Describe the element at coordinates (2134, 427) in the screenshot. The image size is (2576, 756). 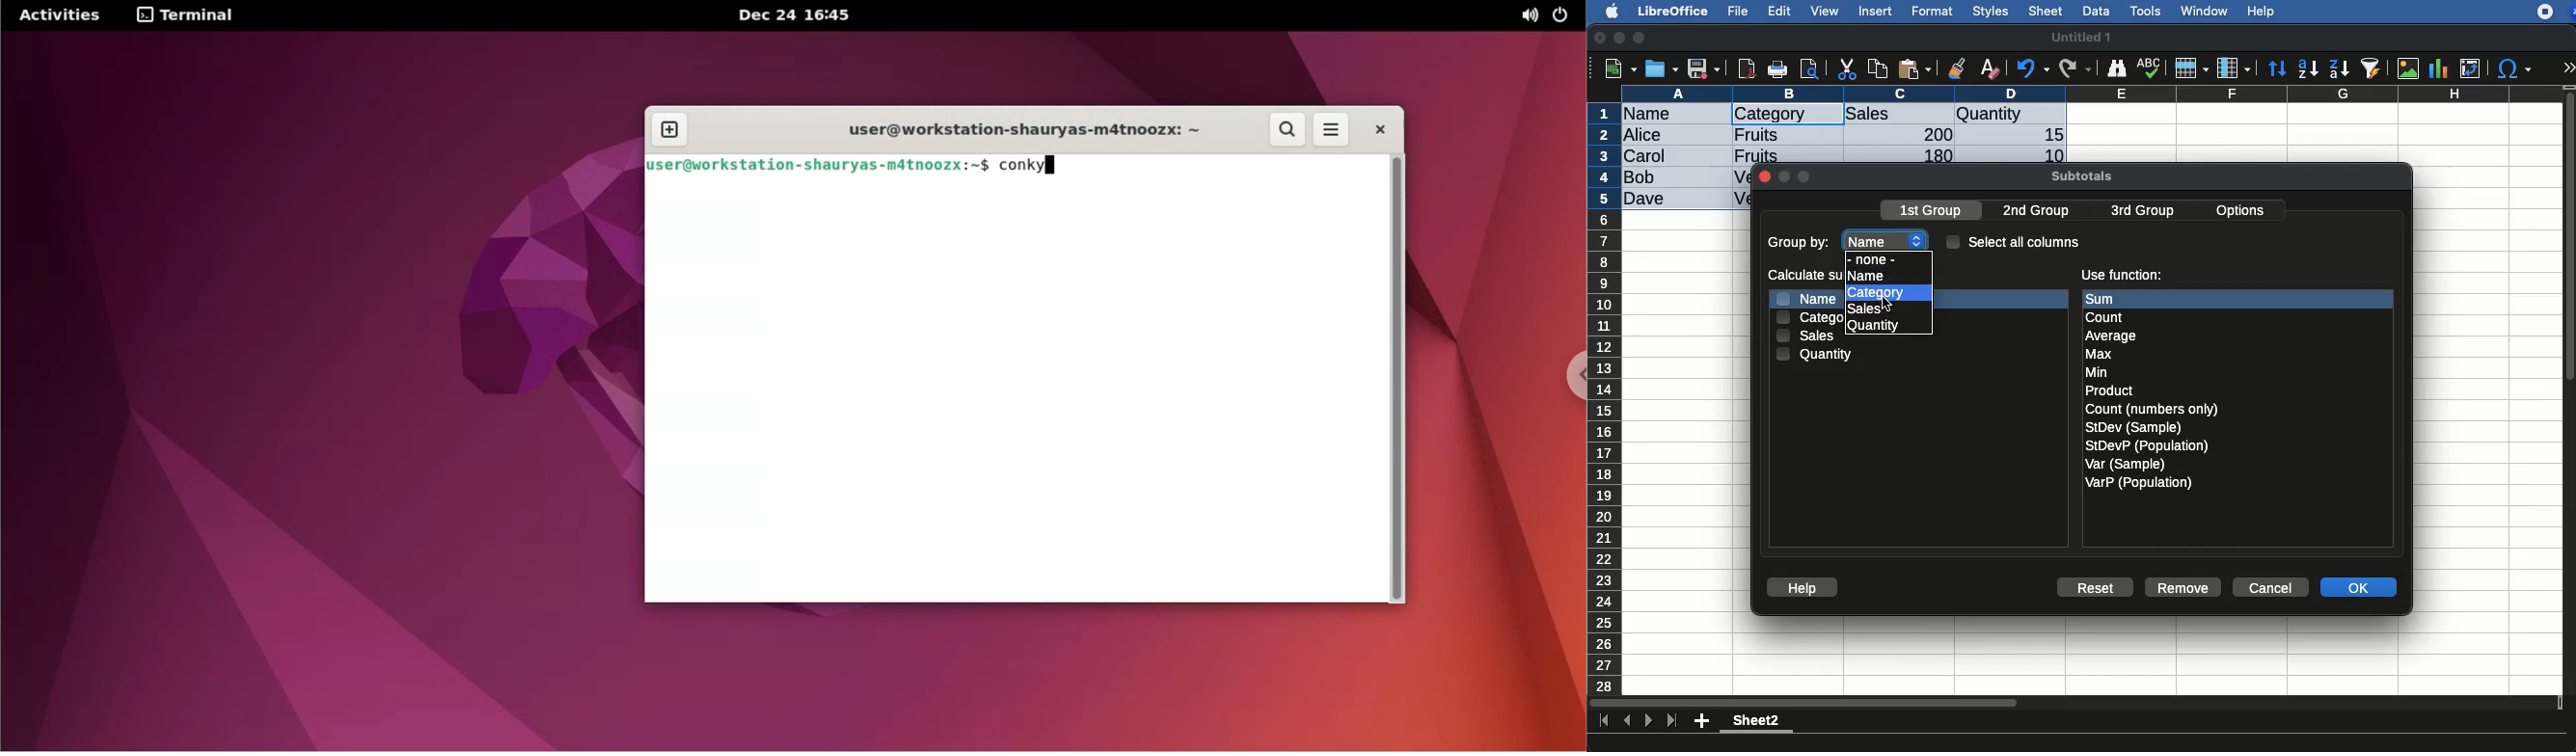
I see `SitDev (Sample)` at that location.